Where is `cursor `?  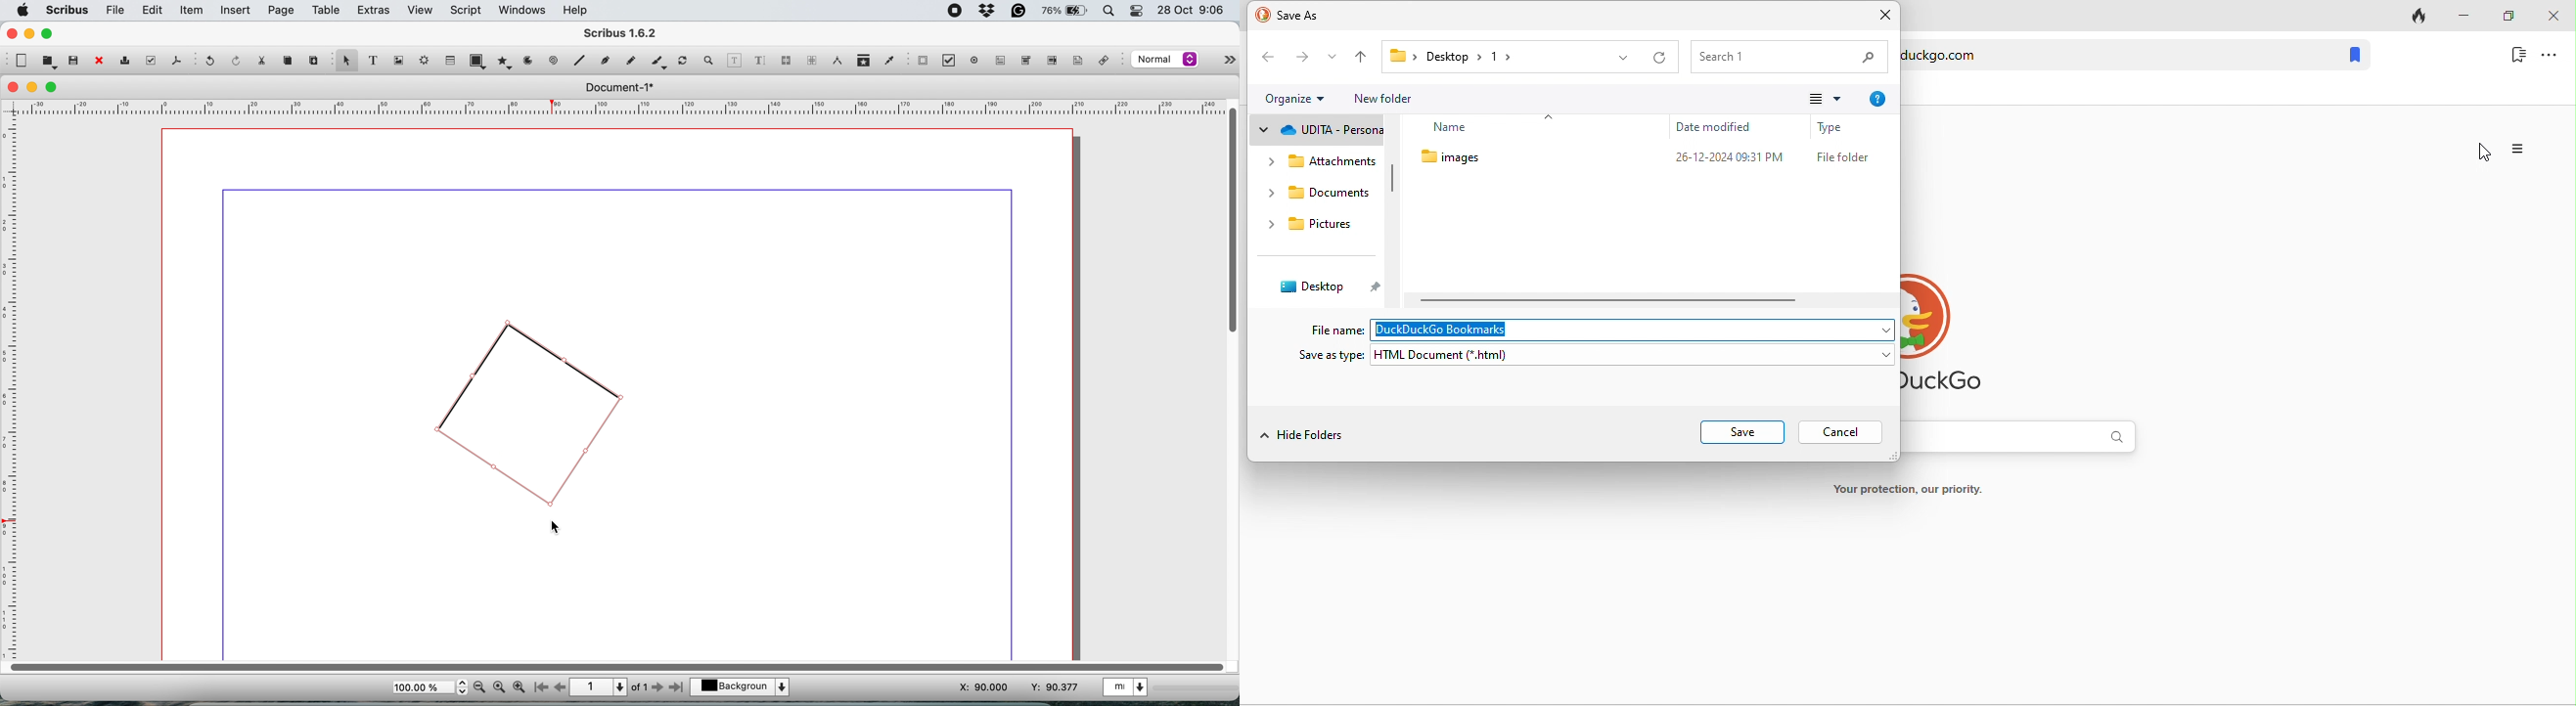
cursor  is located at coordinates (554, 523).